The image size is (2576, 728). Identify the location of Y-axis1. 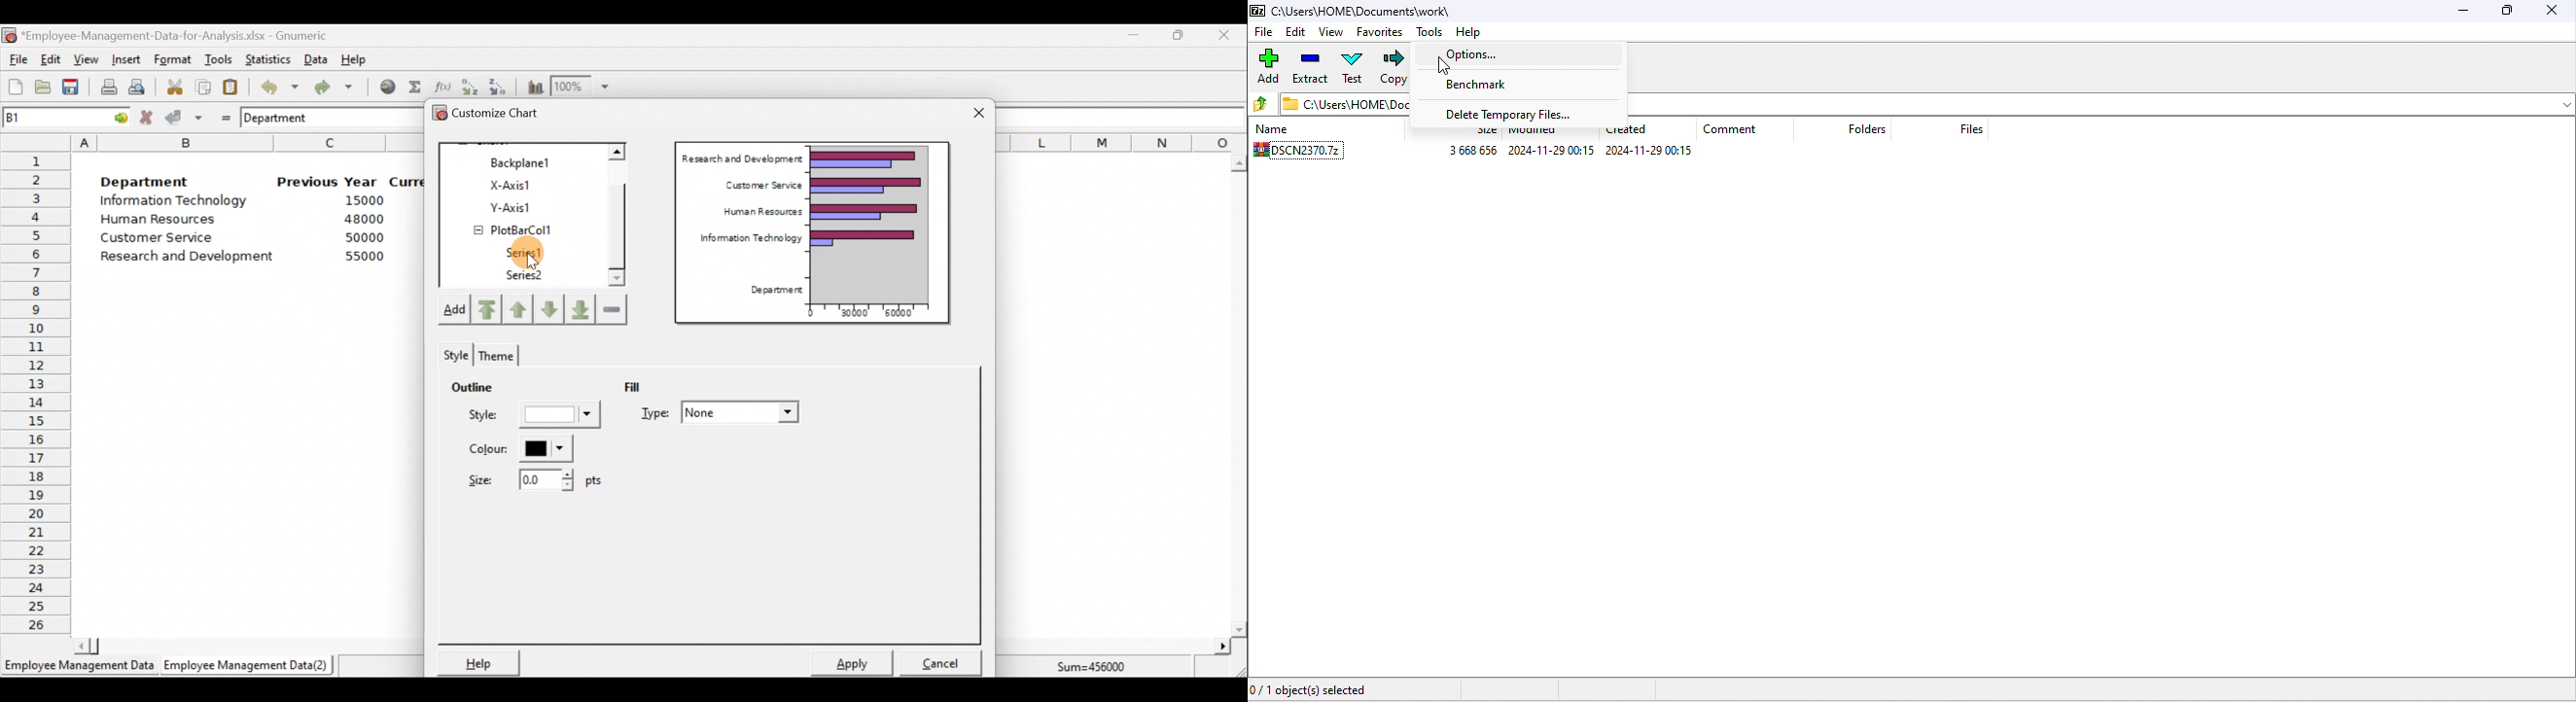
(527, 205).